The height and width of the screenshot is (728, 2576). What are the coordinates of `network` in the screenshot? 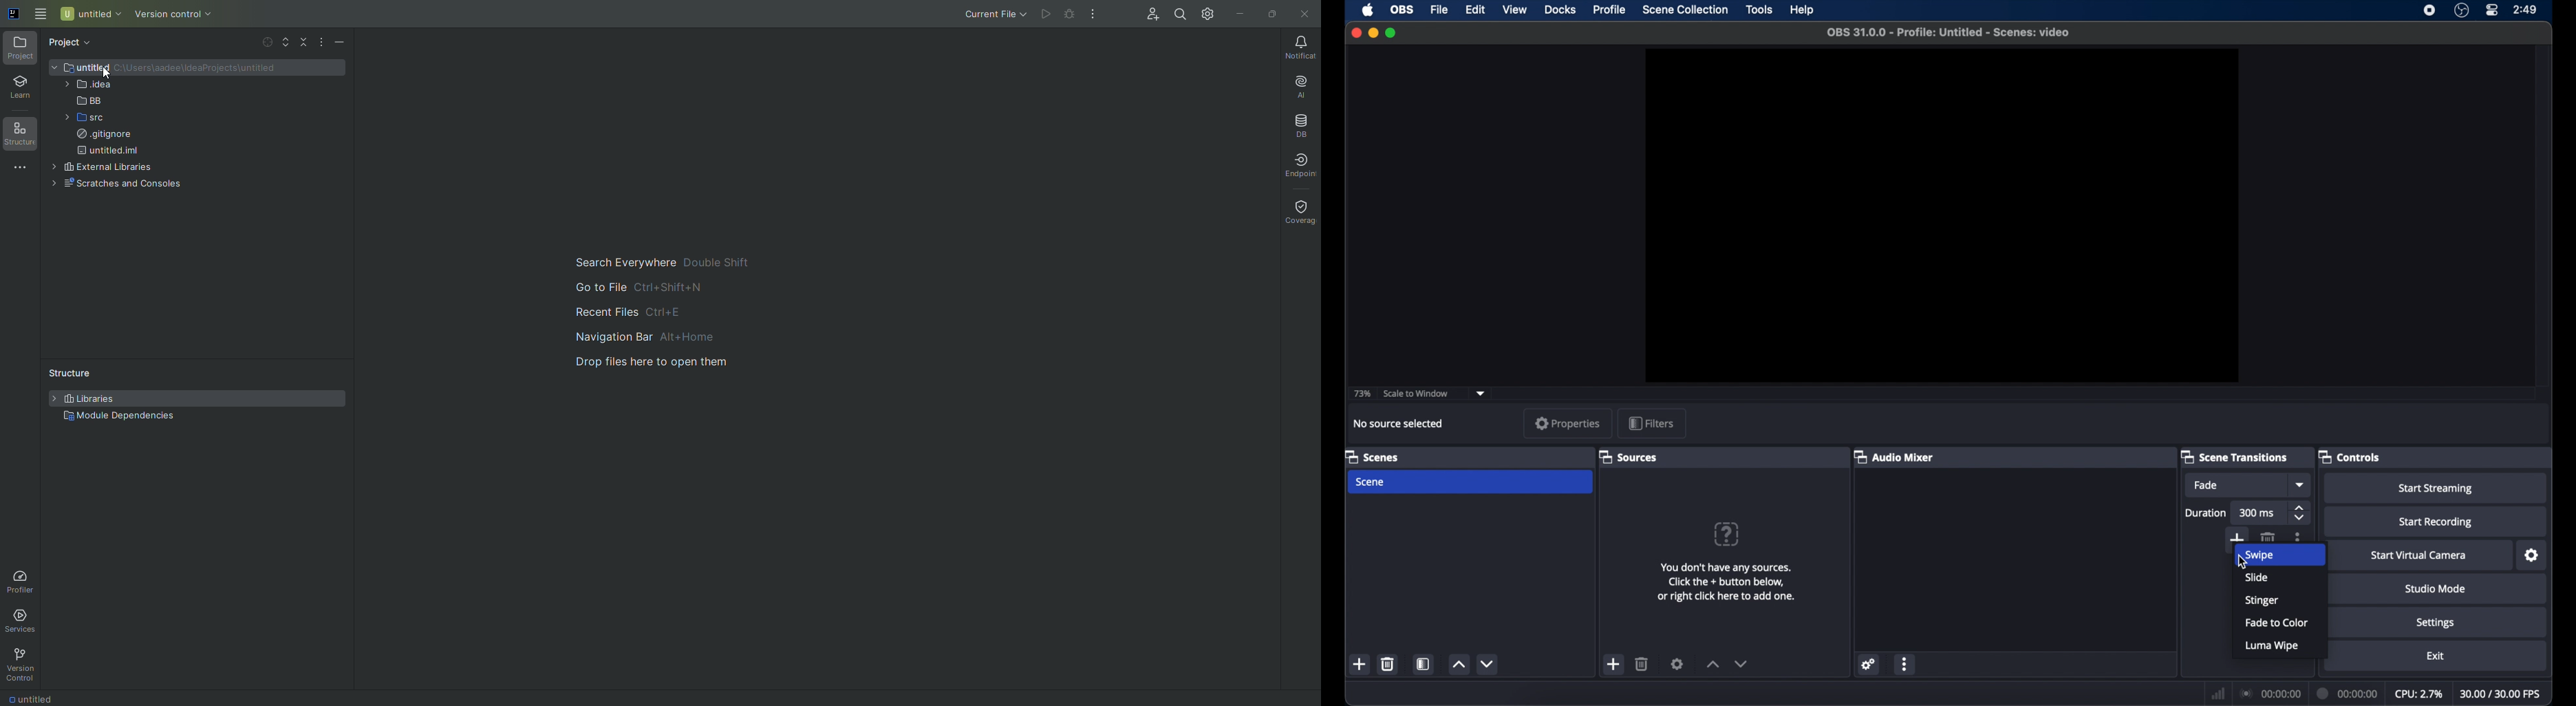 It's located at (2217, 694).